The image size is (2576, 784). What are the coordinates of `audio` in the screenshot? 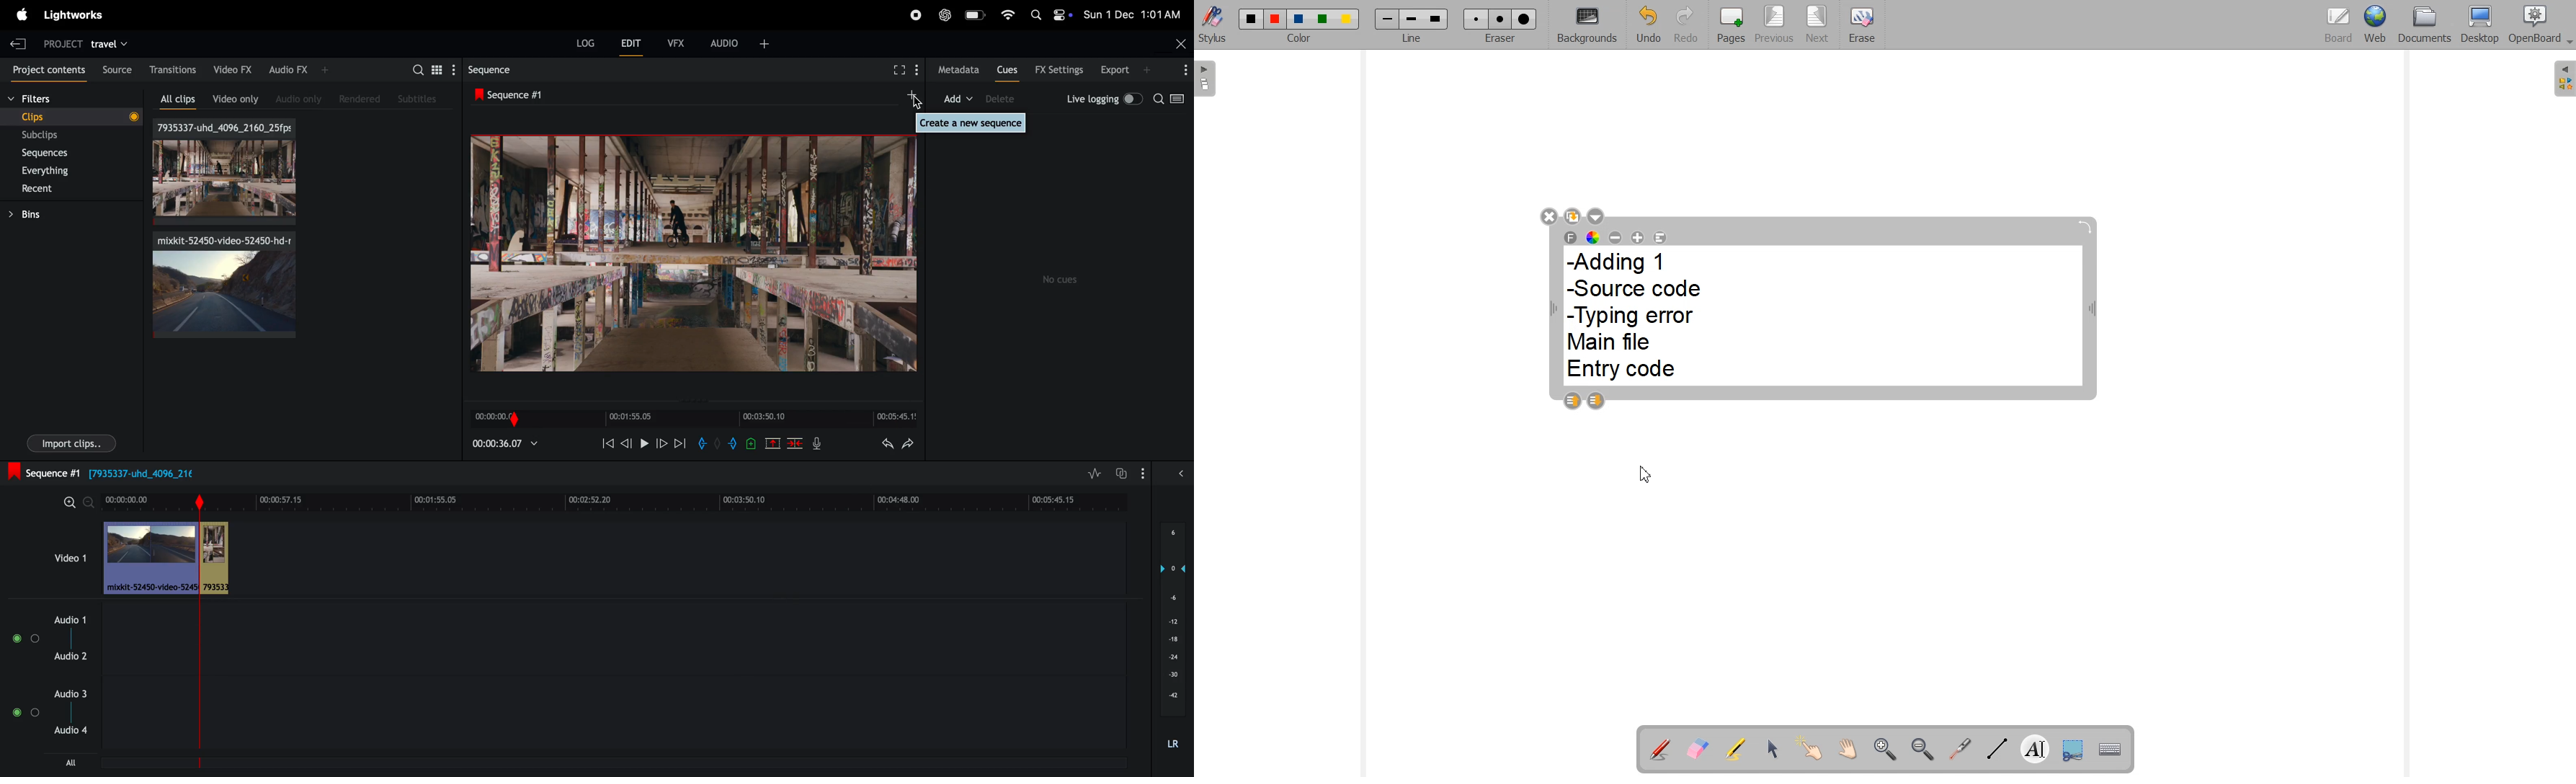 It's located at (741, 43).